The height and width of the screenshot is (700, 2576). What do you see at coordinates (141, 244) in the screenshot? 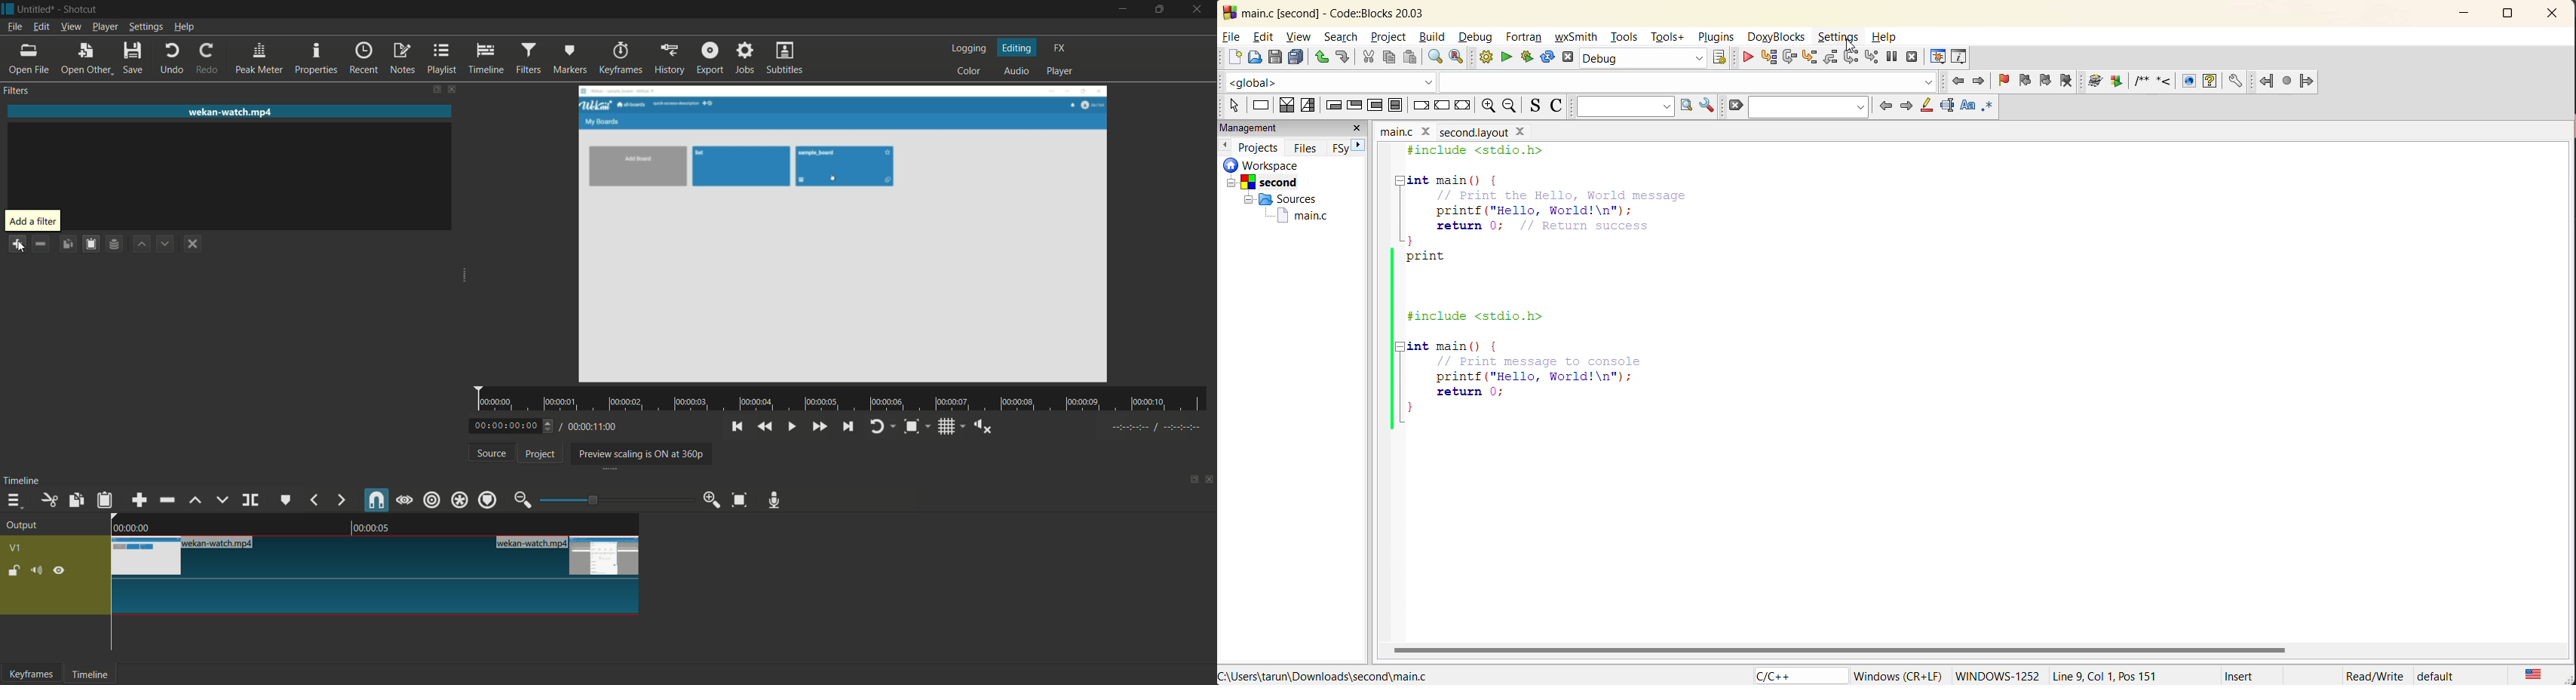
I see `move filter up` at bounding box center [141, 244].